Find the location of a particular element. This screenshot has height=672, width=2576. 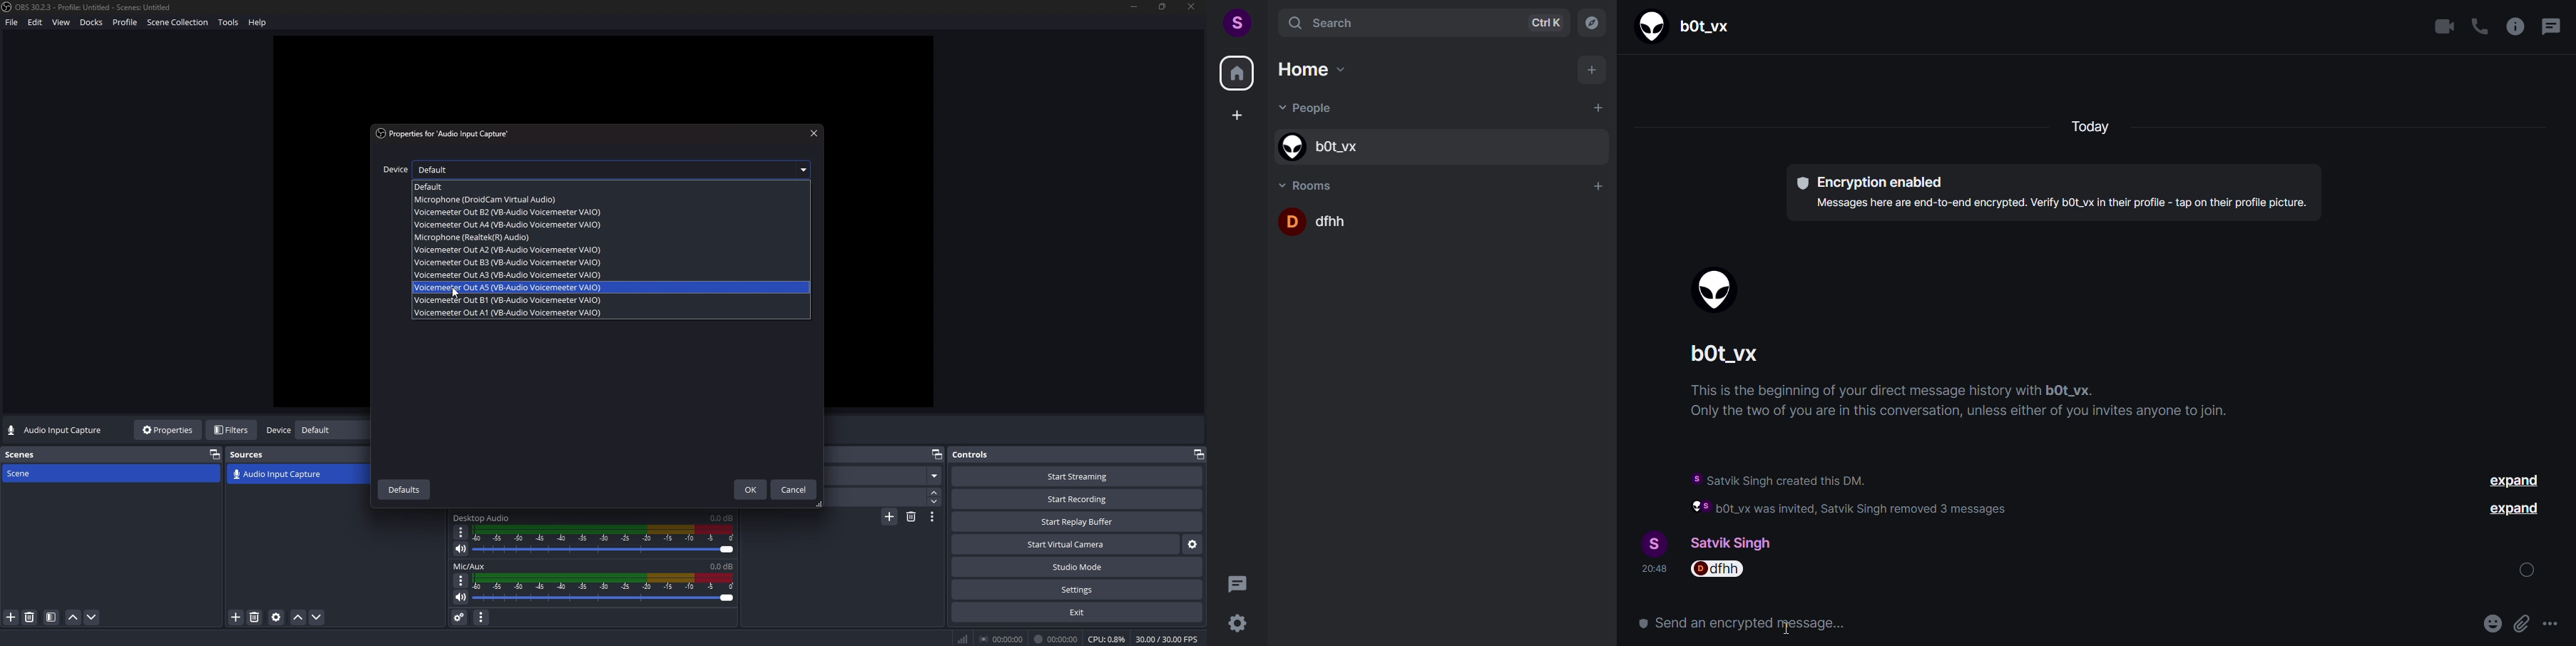

scene Collection is located at coordinates (179, 24).